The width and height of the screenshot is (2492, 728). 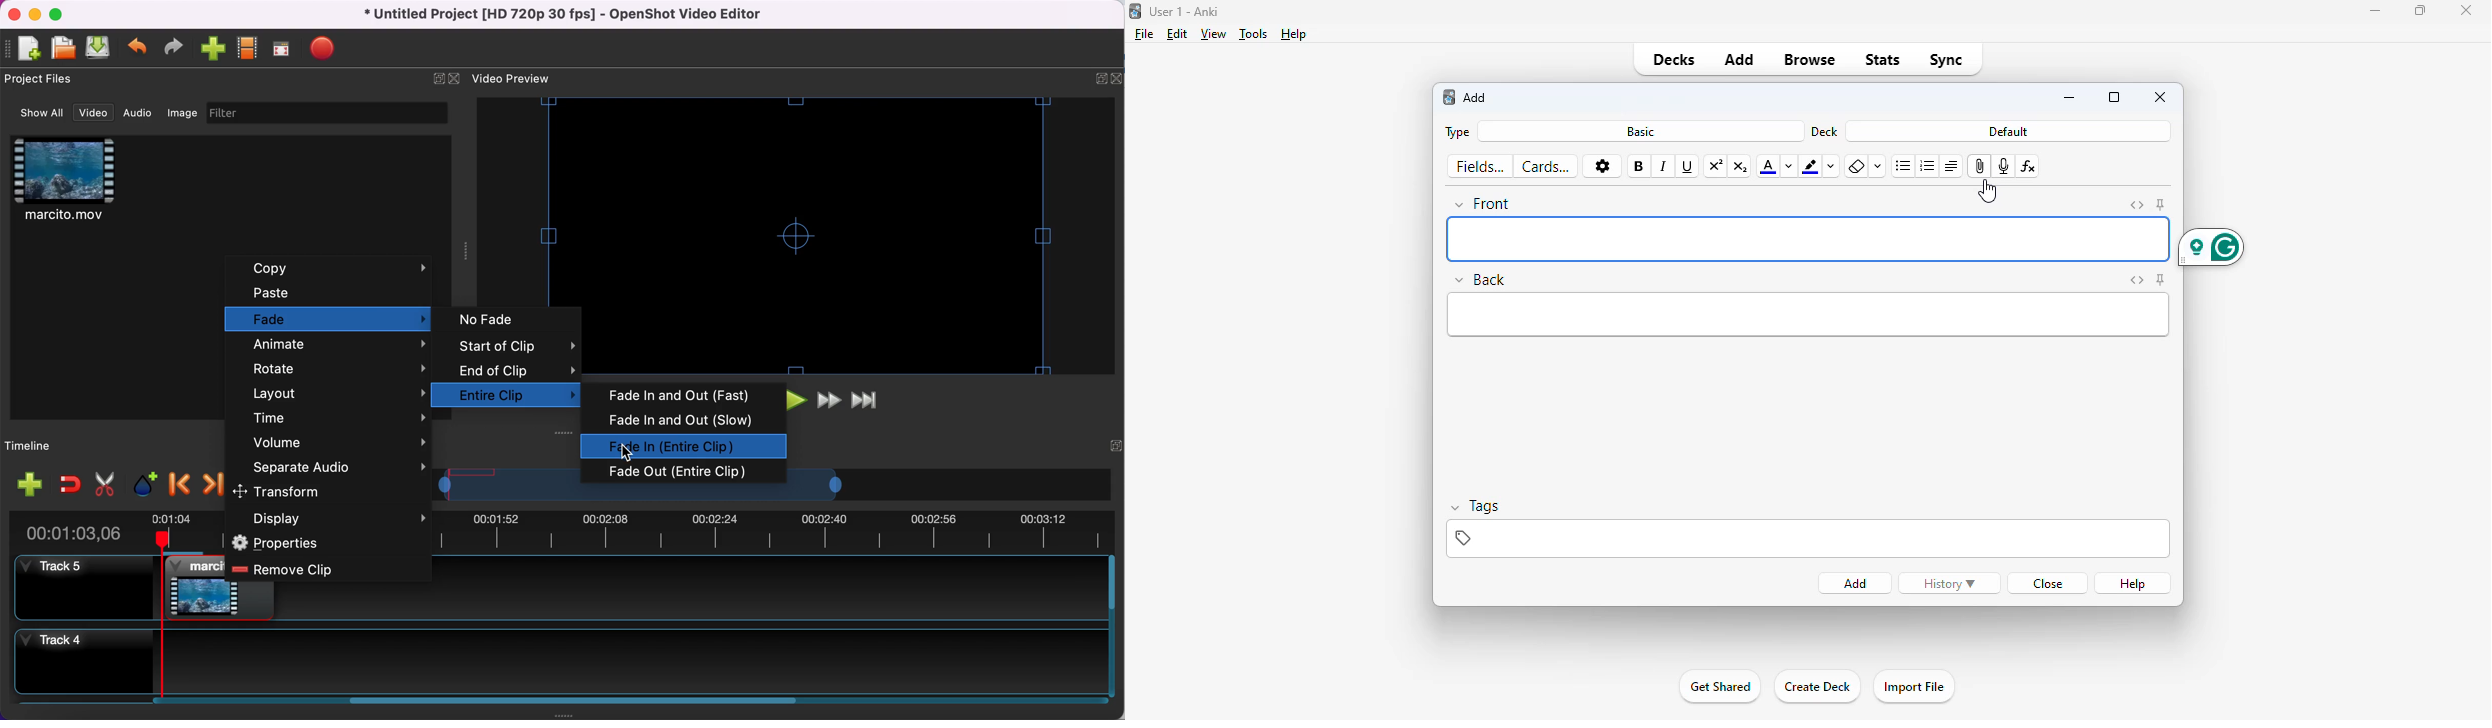 What do you see at coordinates (1642, 132) in the screenshot?
I see `basic` at bounding box center [1642, 132].